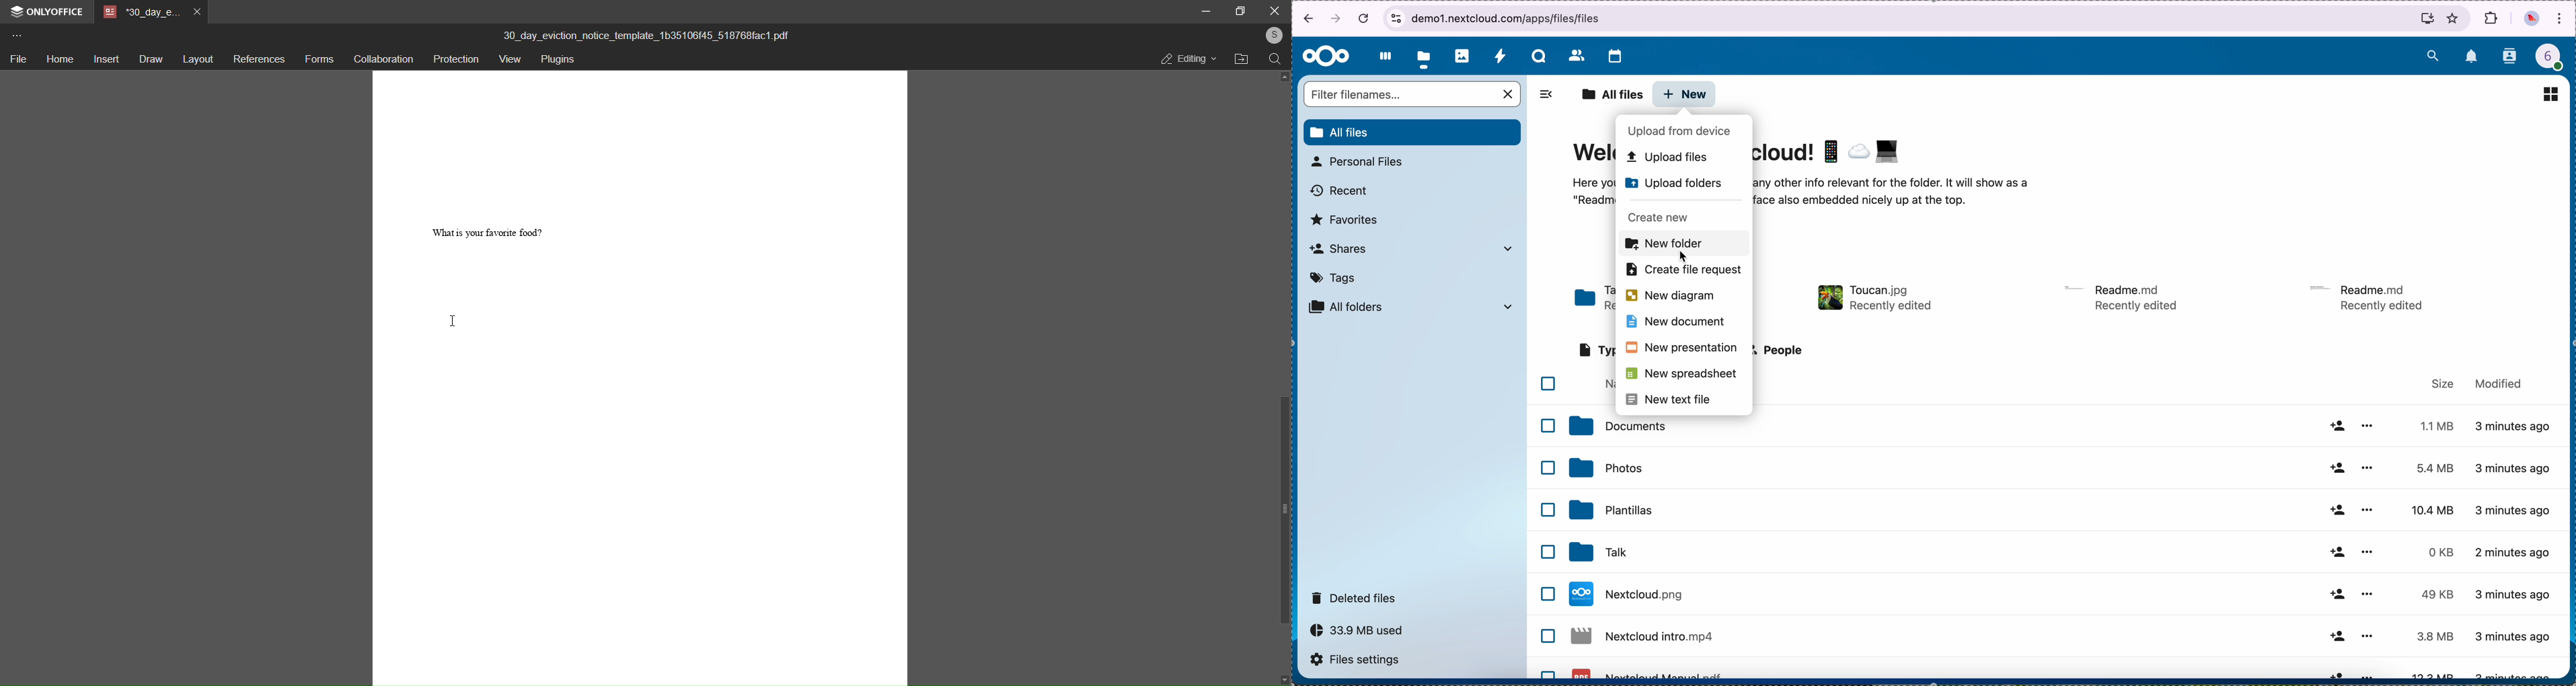  Describe the element at coordinates (1383, 56) in the screenshot. I see `dashboard` at that location.